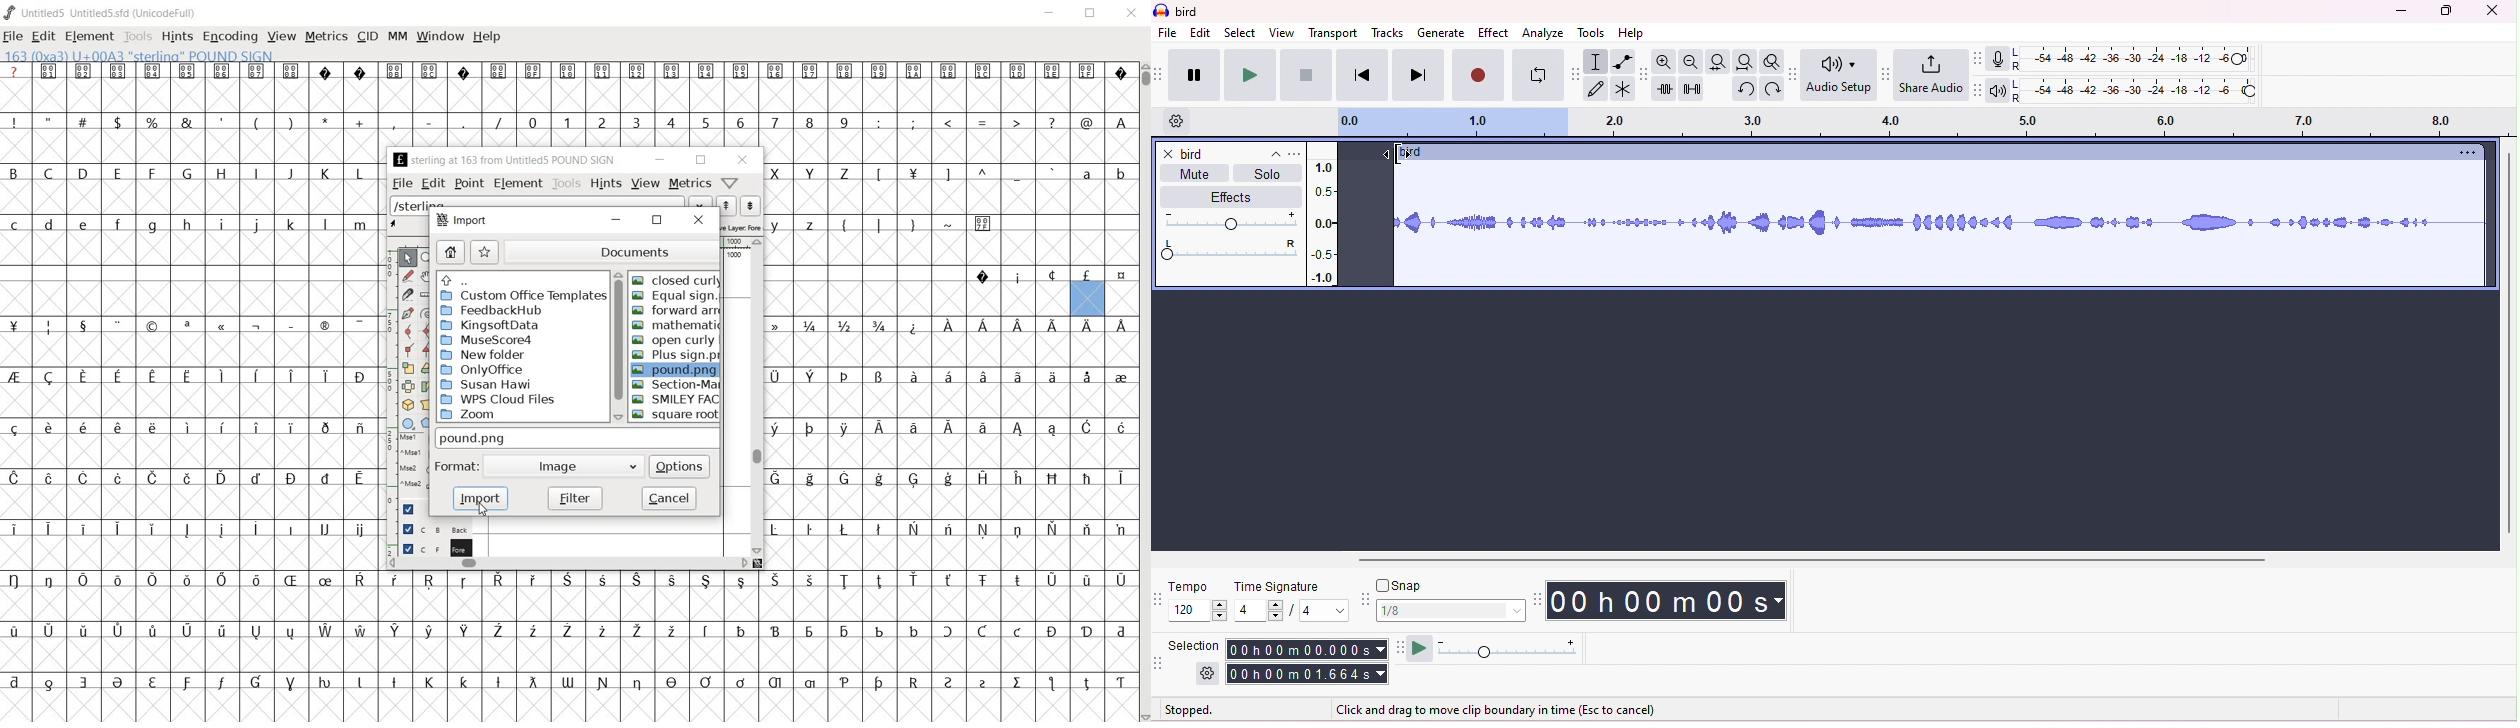 This screenshot has height=728, width=2520. What do you see at coordinates (949, 480) in the screenshot?
I see `Symbol` at bounding box center [949, 480].